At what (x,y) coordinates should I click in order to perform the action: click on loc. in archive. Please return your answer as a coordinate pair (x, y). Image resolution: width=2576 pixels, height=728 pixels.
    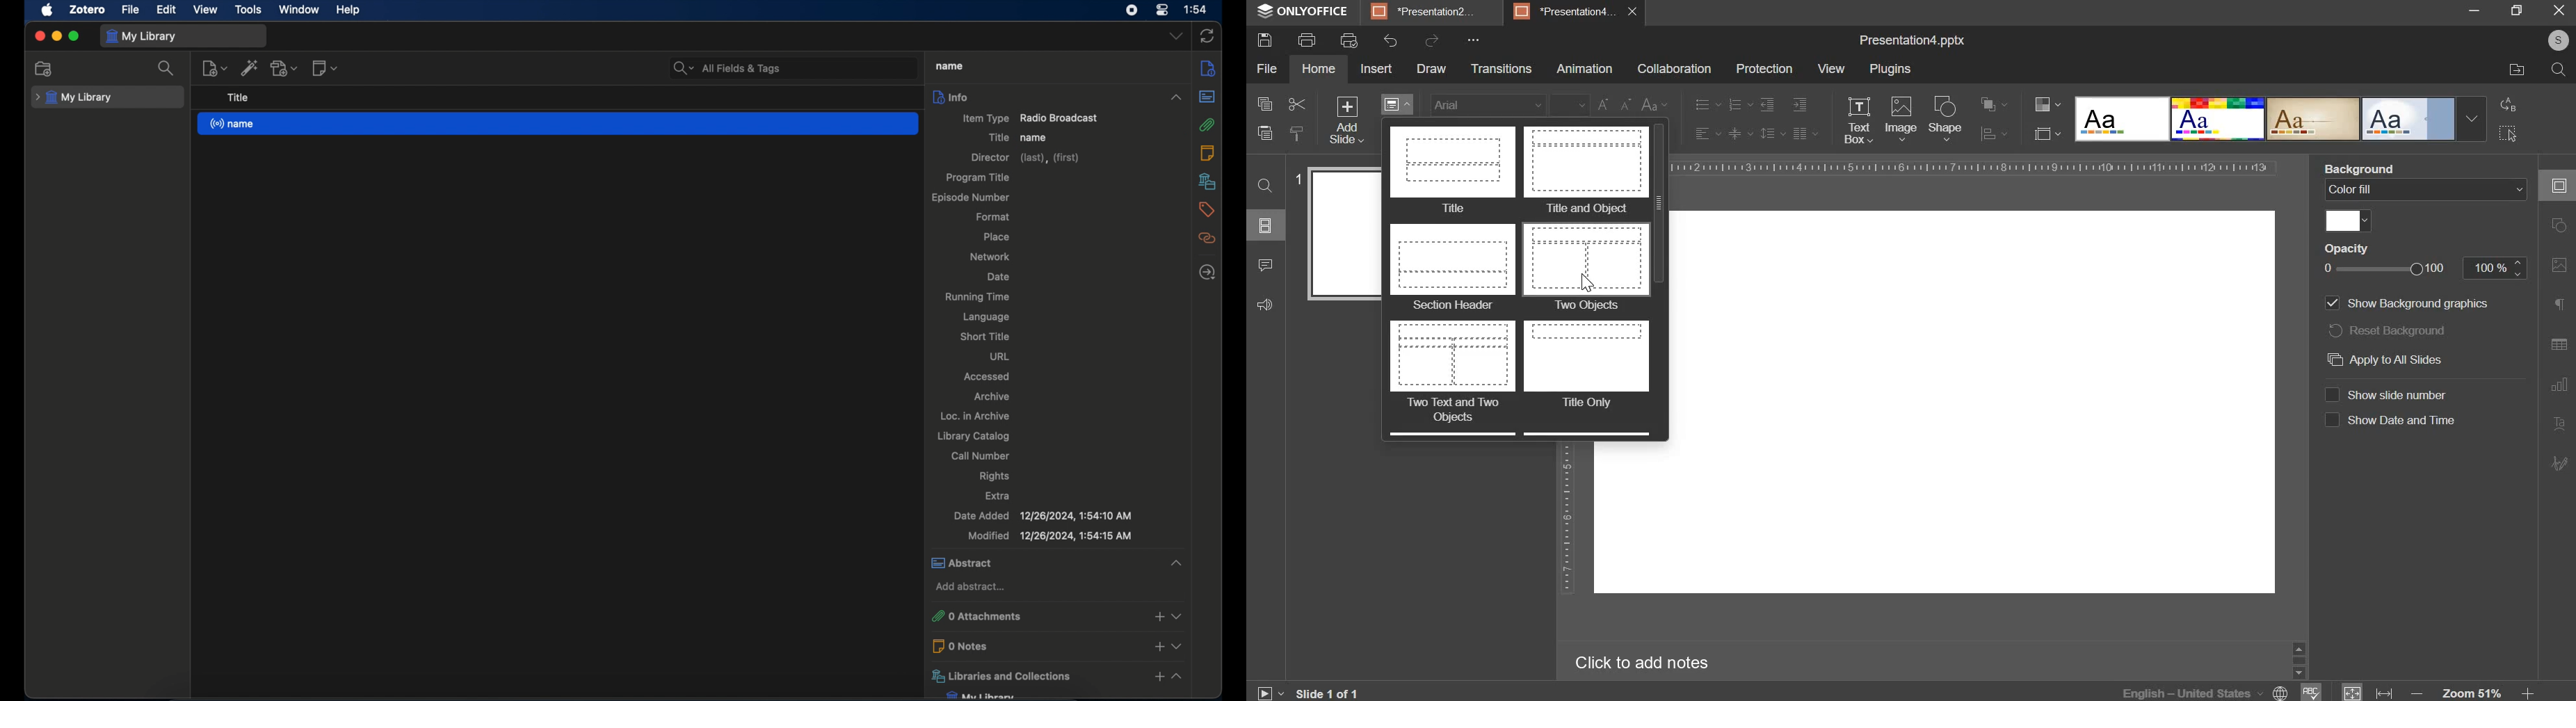
    Looking at the image, I should click on (977, 415).